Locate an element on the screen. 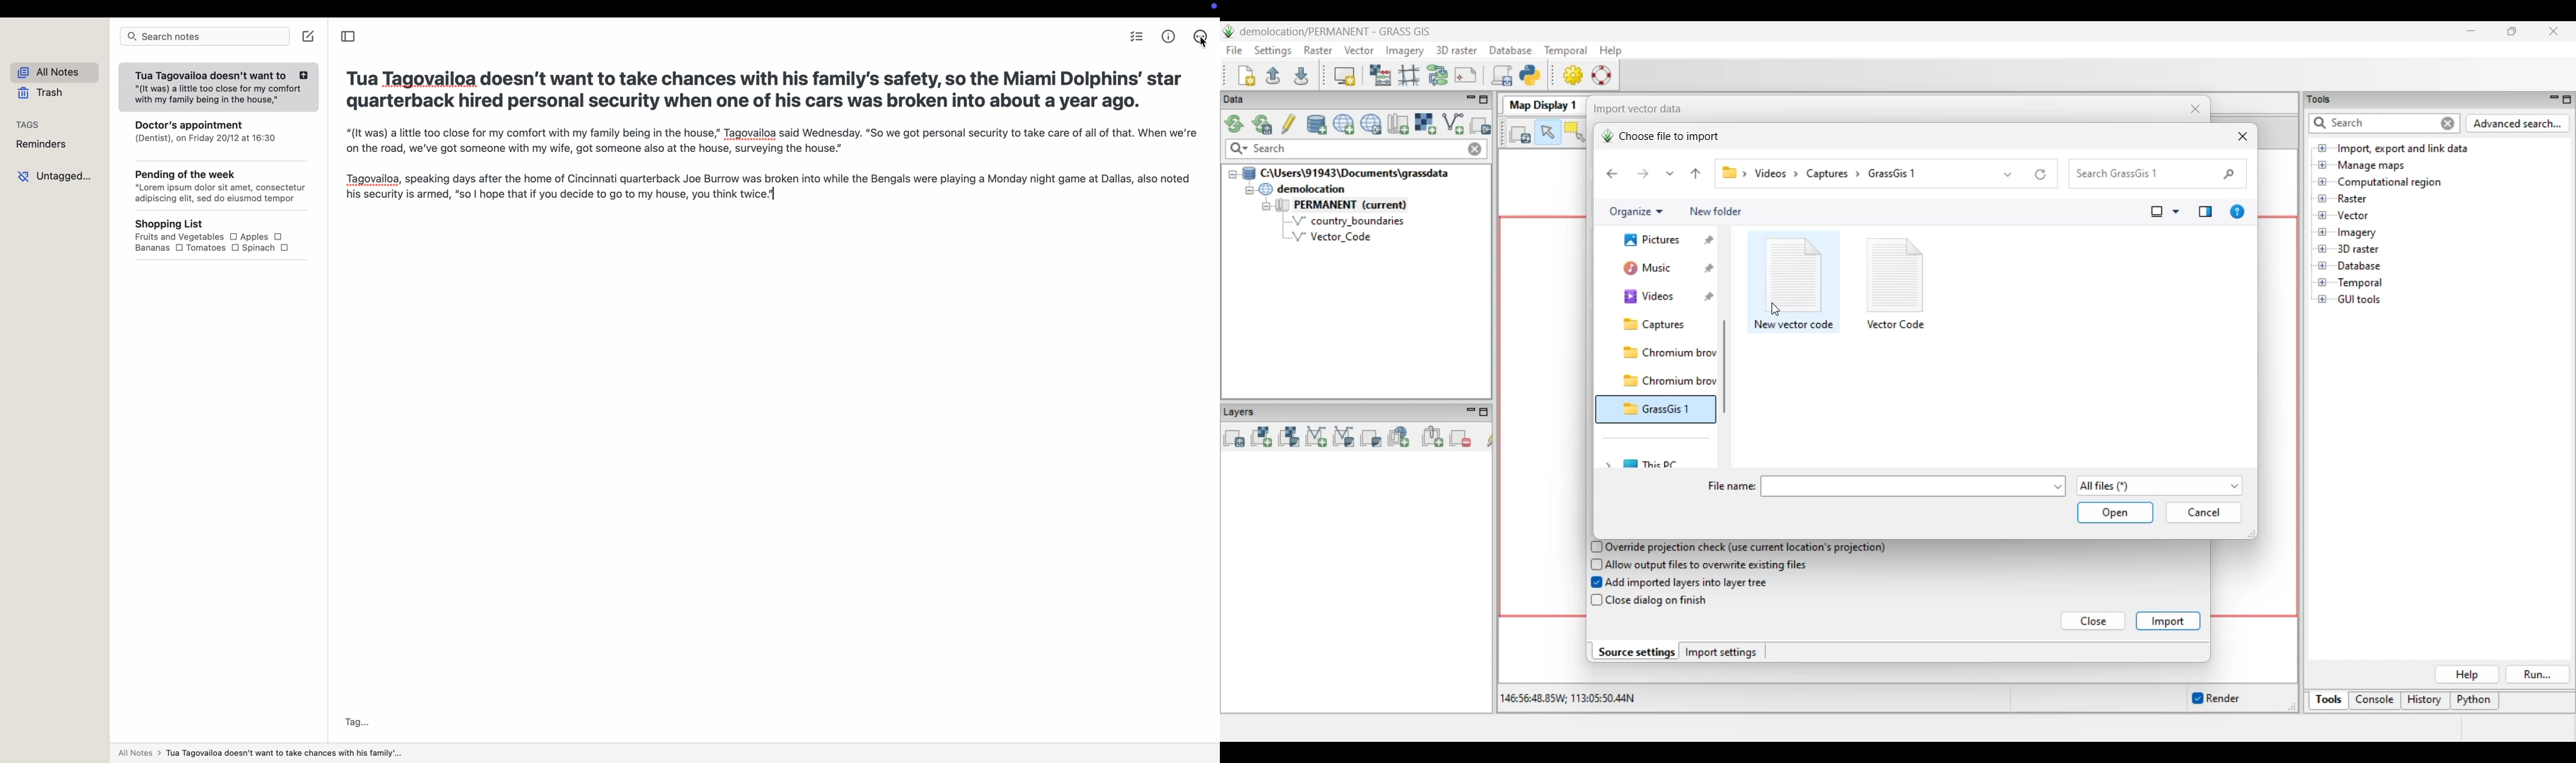 This screenshot has height=784, width=2576. Maximize Data panel is located at coordinates (1484, 100).